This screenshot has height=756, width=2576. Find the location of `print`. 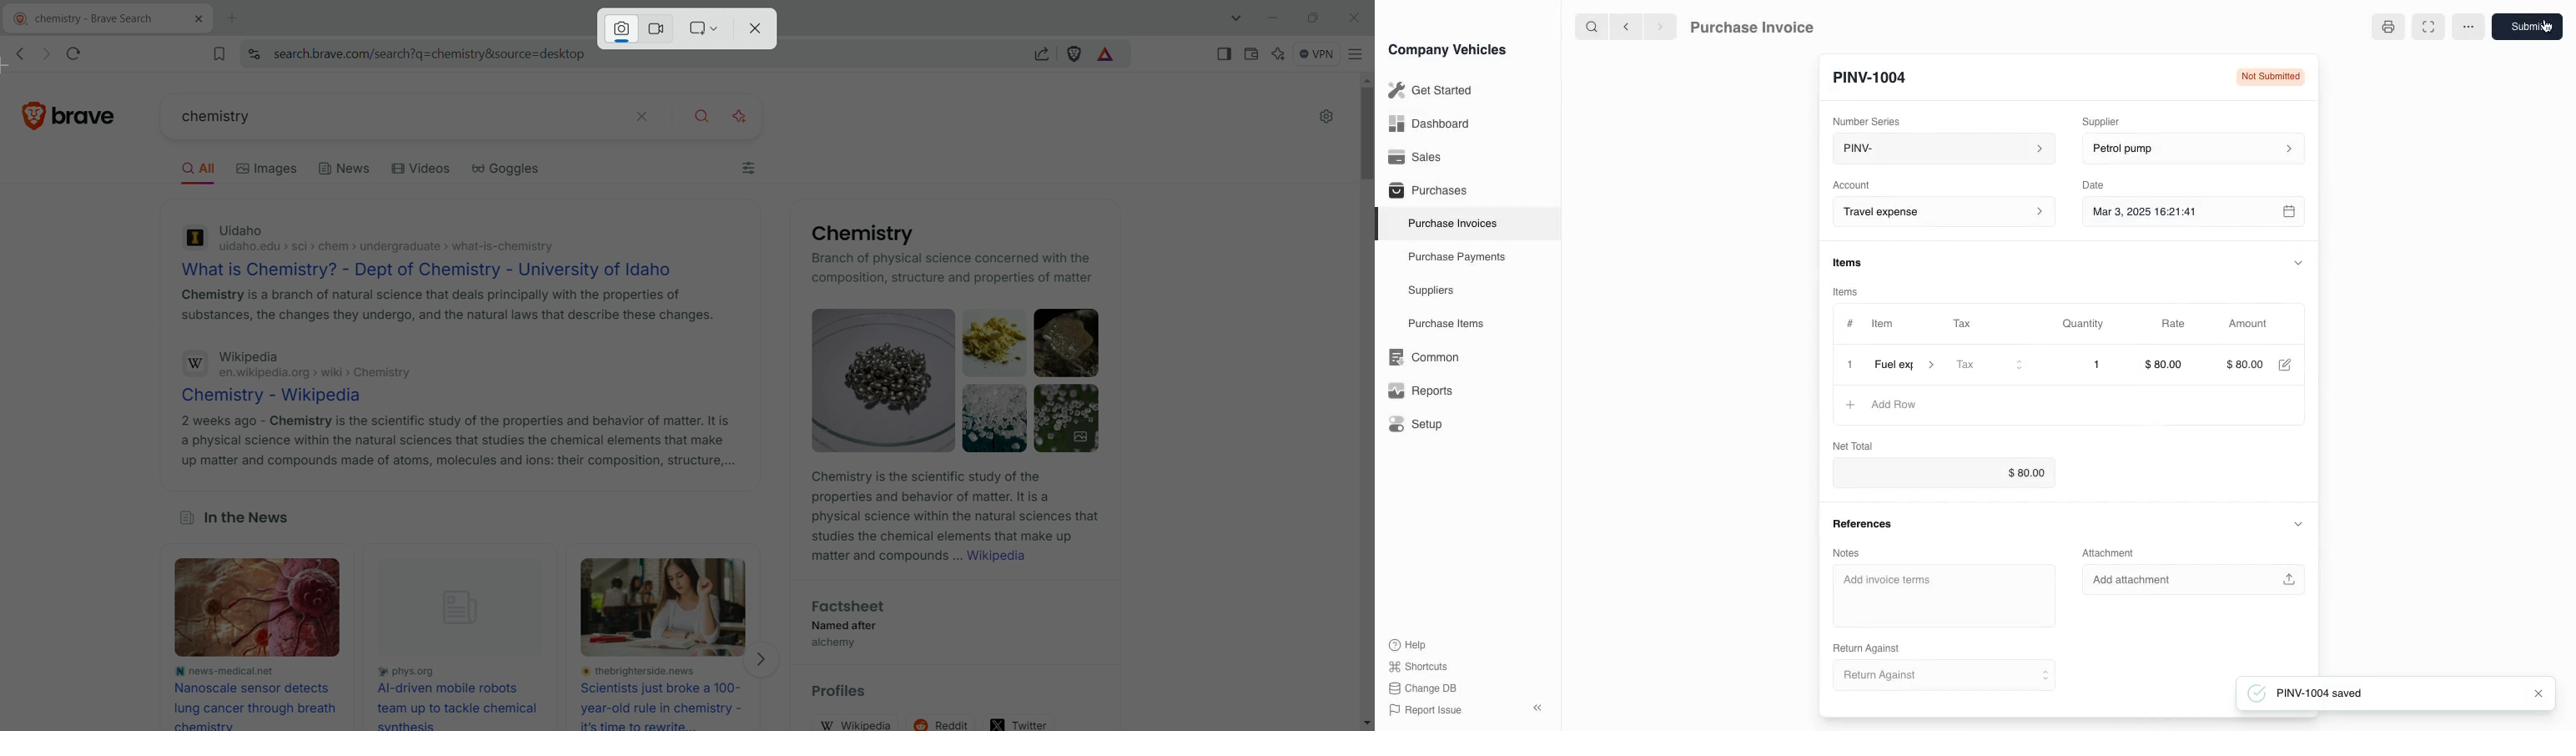

print is located at coordinates (2387, 28).